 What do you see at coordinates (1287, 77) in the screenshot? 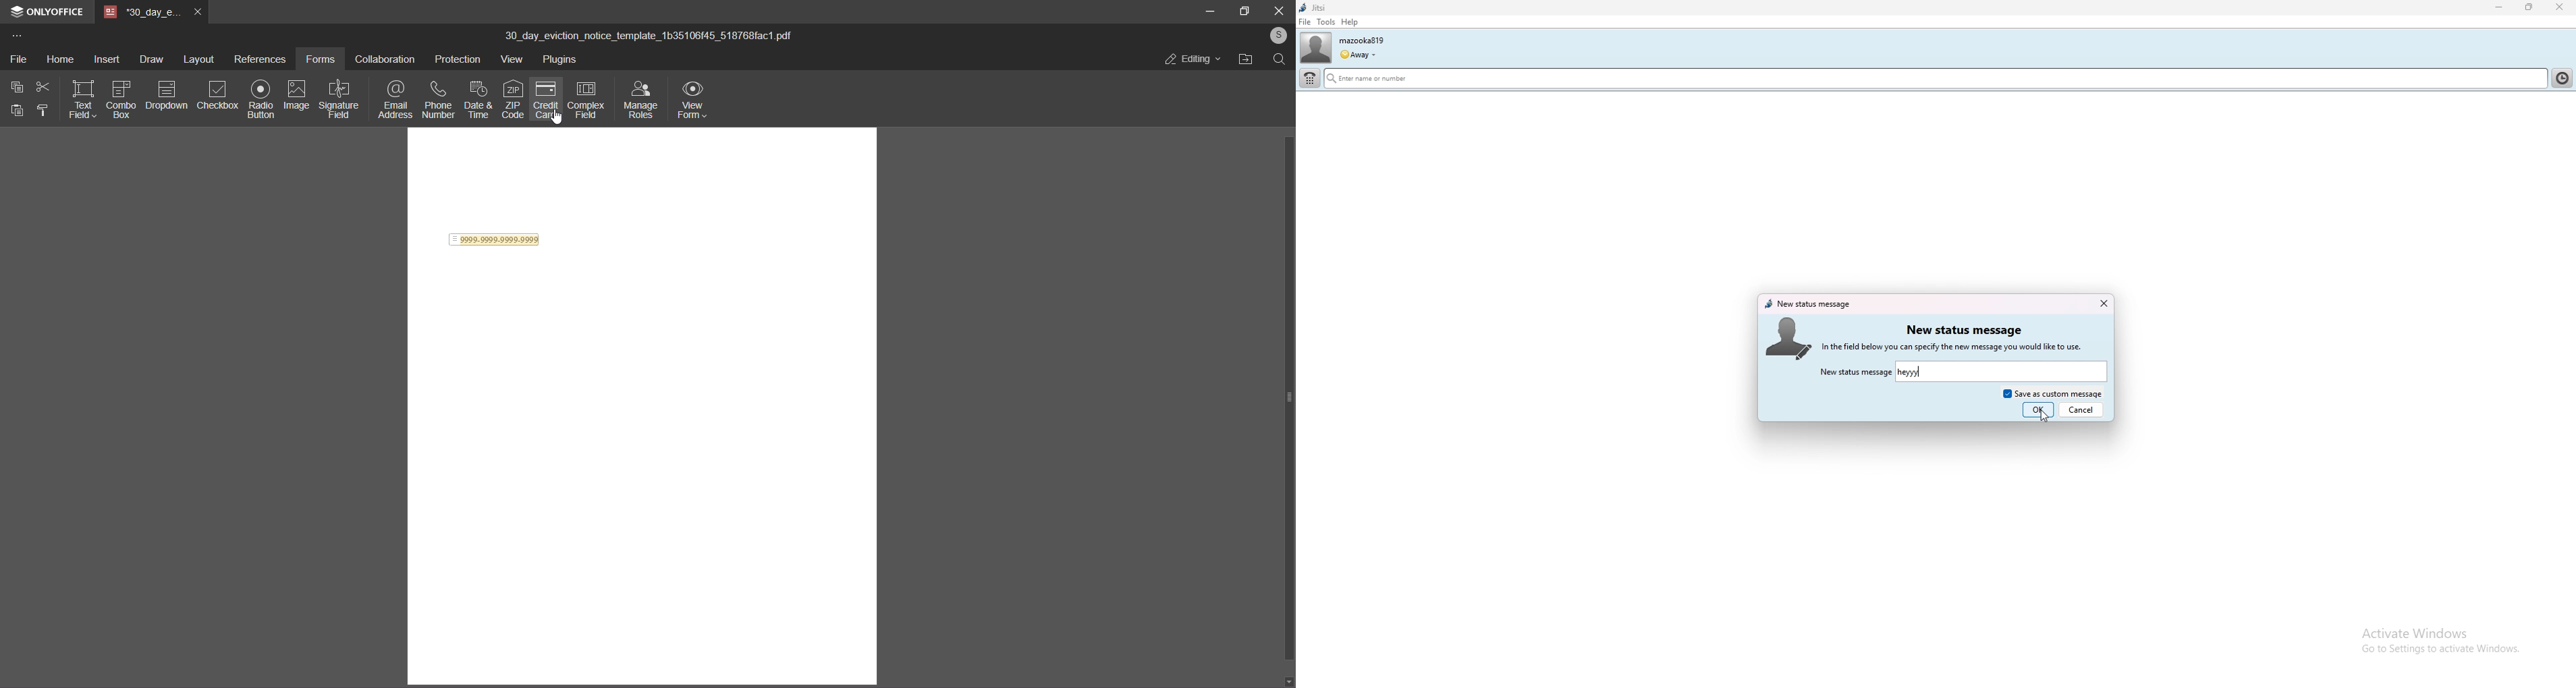
I see `up` at bounding box center [1287, 77].